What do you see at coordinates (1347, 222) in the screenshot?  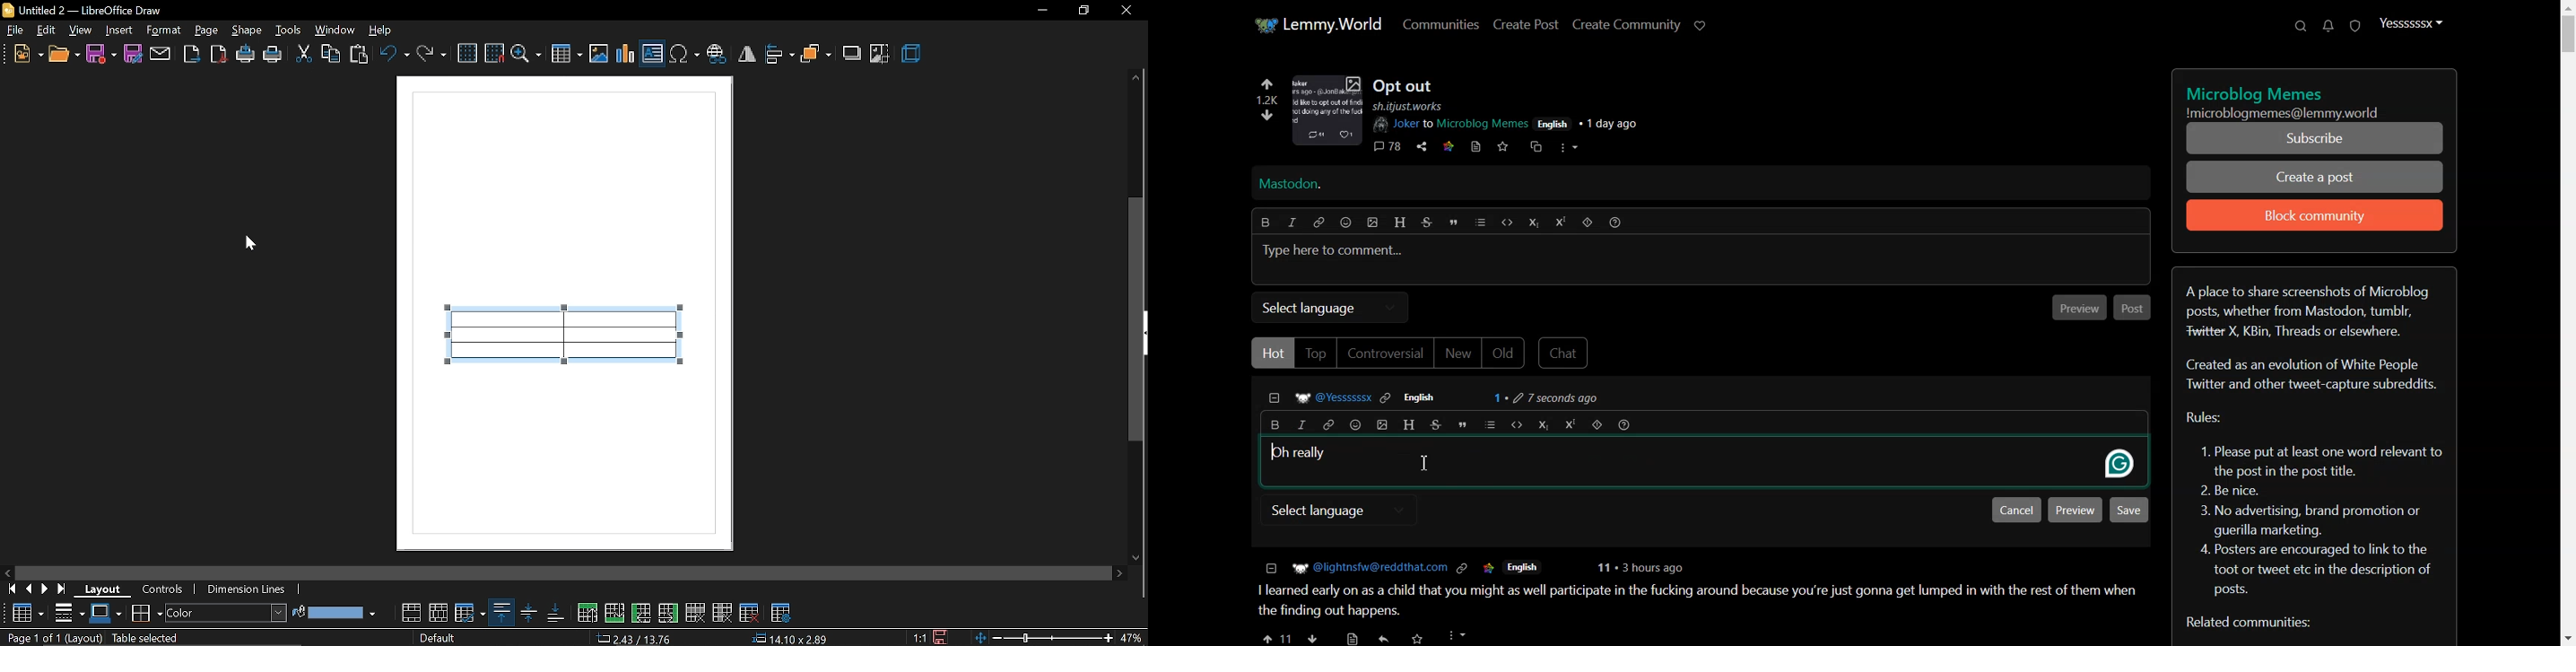 I see `Emoji` at bounding box center [1347, 222].